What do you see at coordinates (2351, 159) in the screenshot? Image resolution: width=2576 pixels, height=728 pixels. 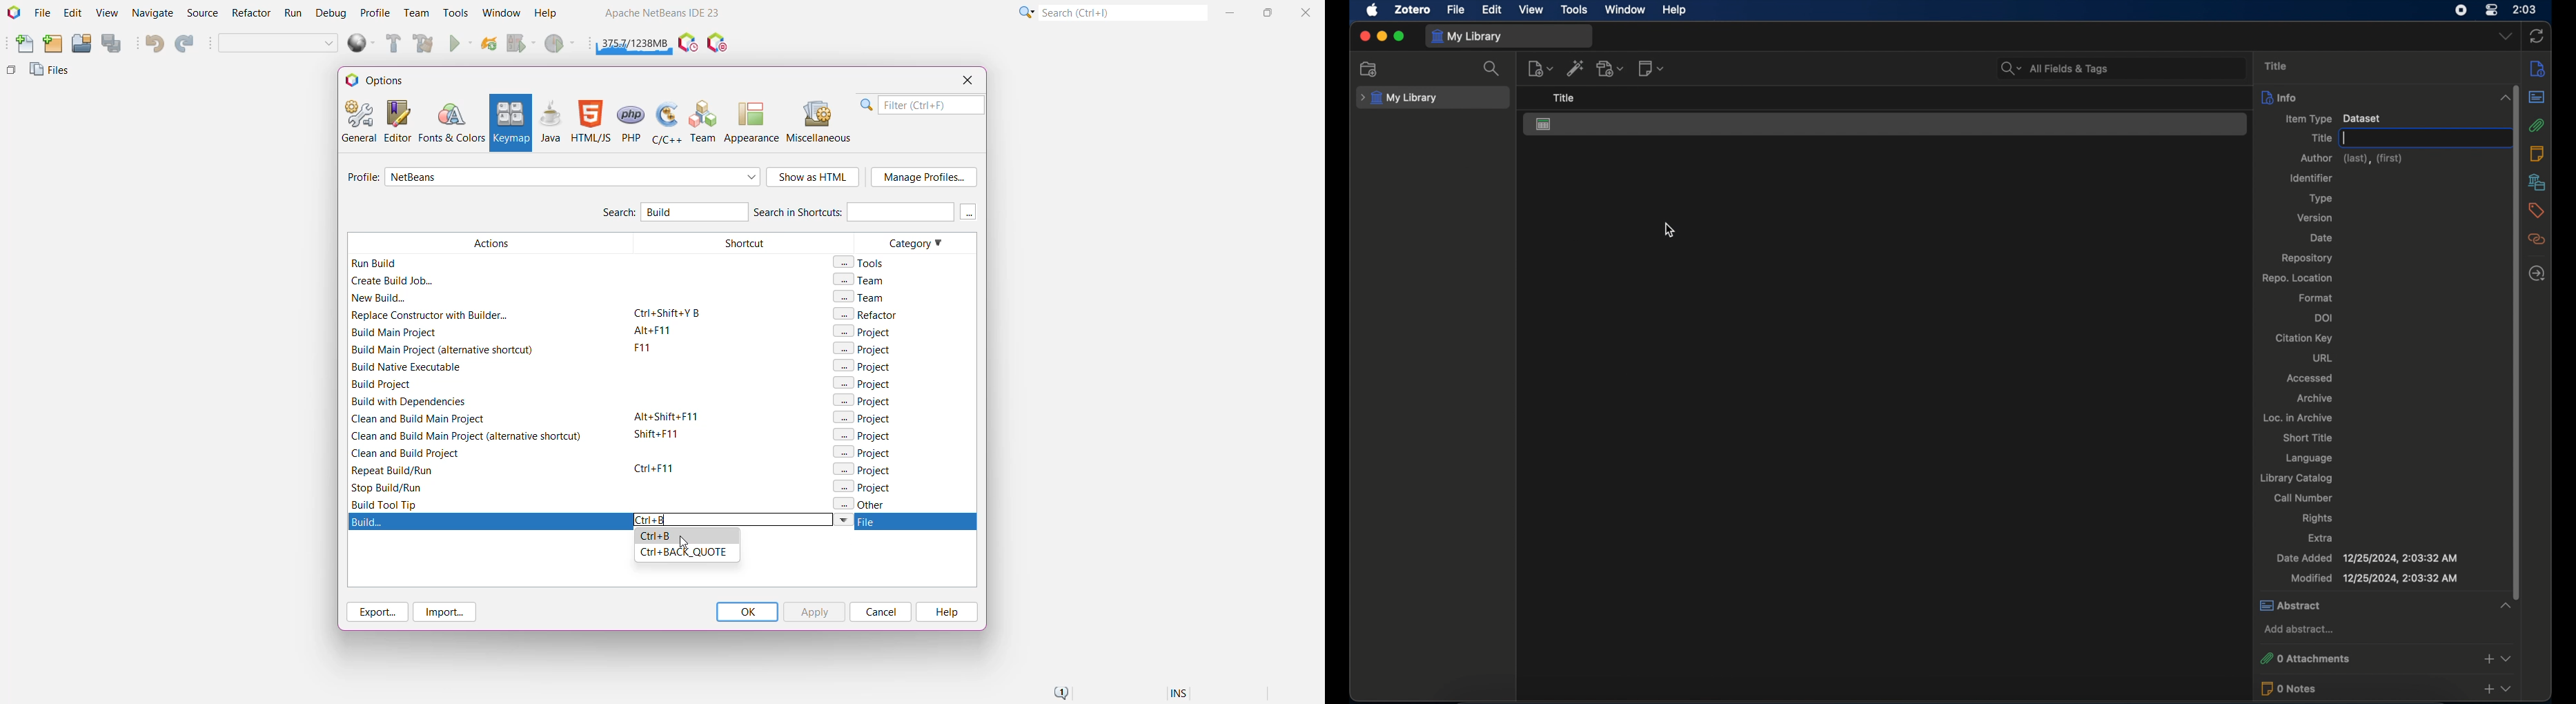 I see `author` at bounding box center [2351, 159].